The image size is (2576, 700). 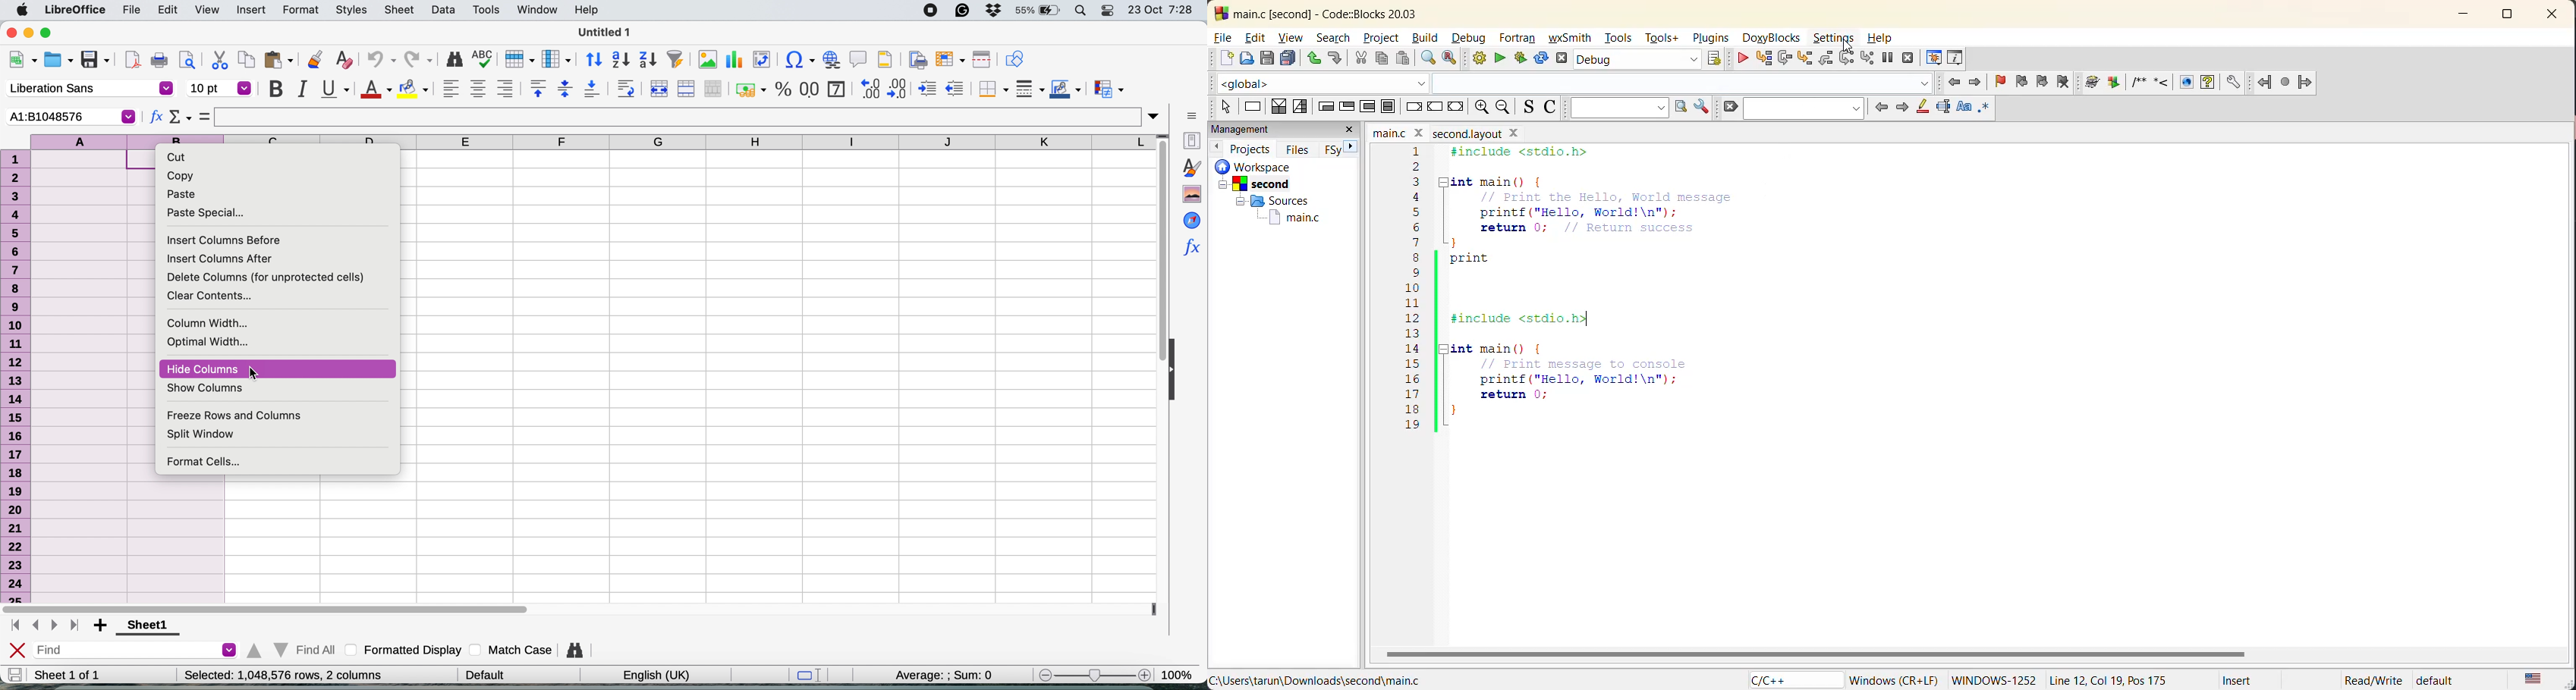 What do you see at coordinates (1351, 147) in the screenshot?
I see `next` at bounding box center [1351, 147].